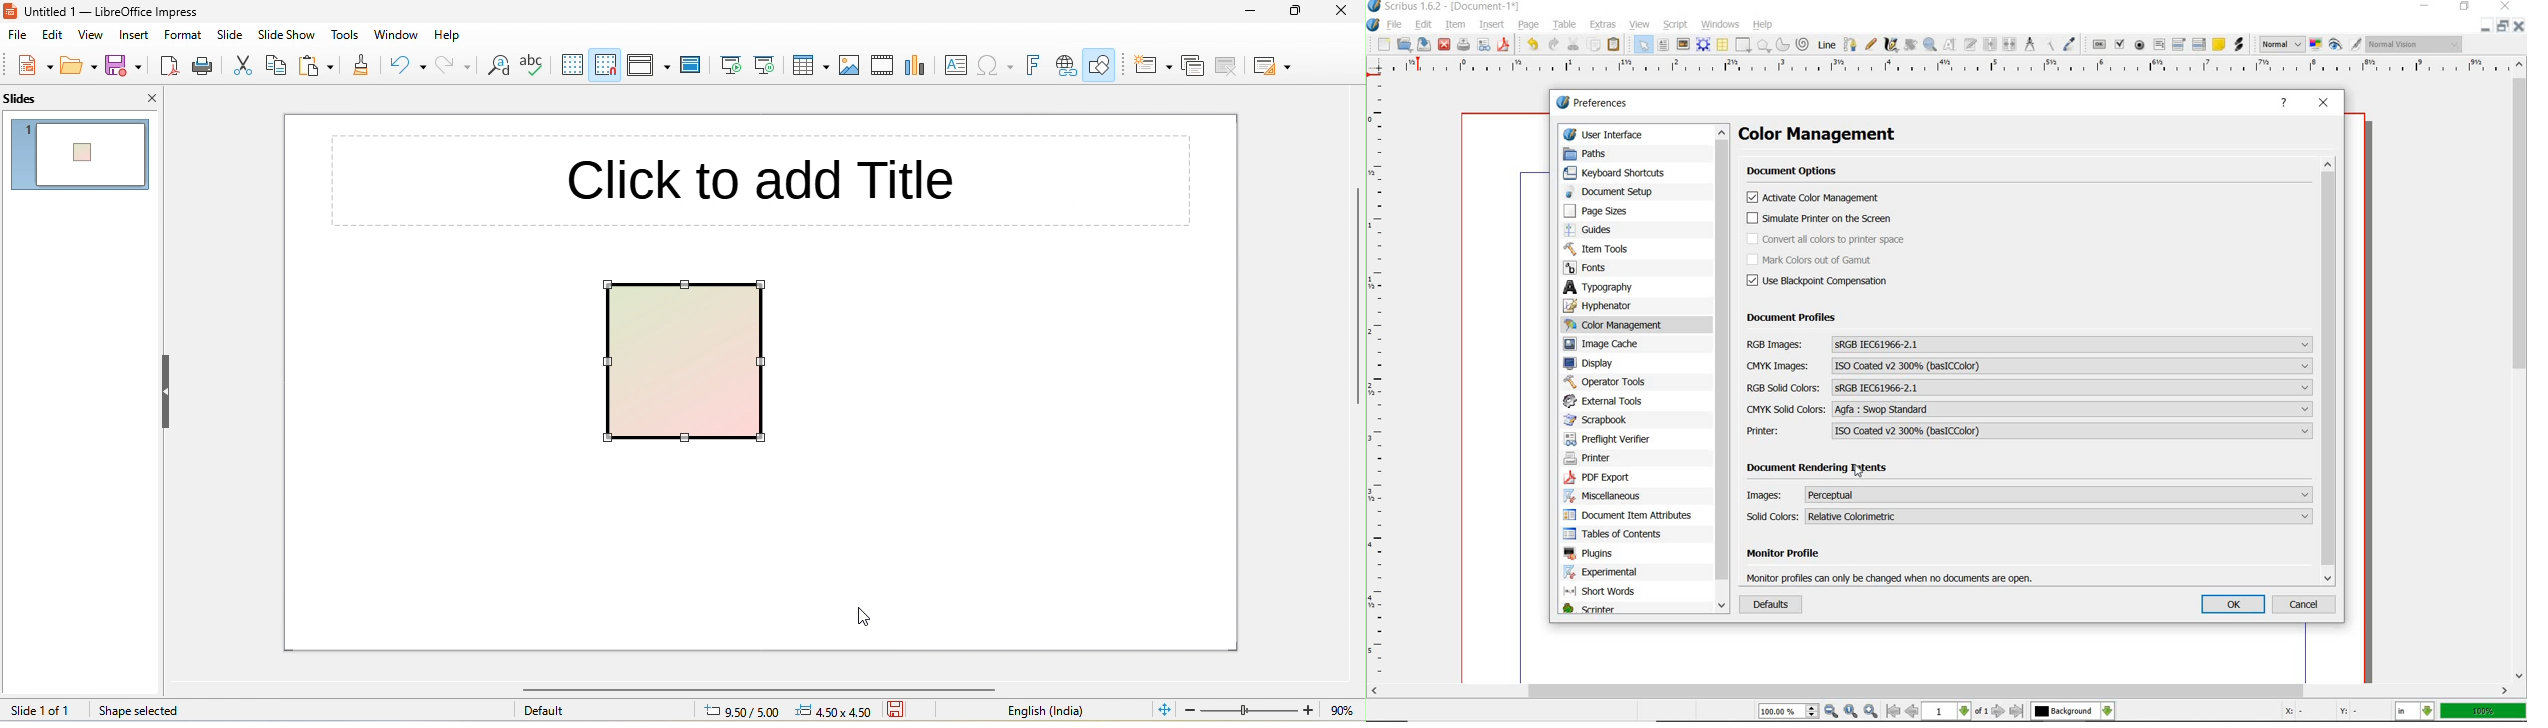 The image size is (2548, 728). Describe the element at coordinates (36, 67) in the screenshot. I see `new` at that location.